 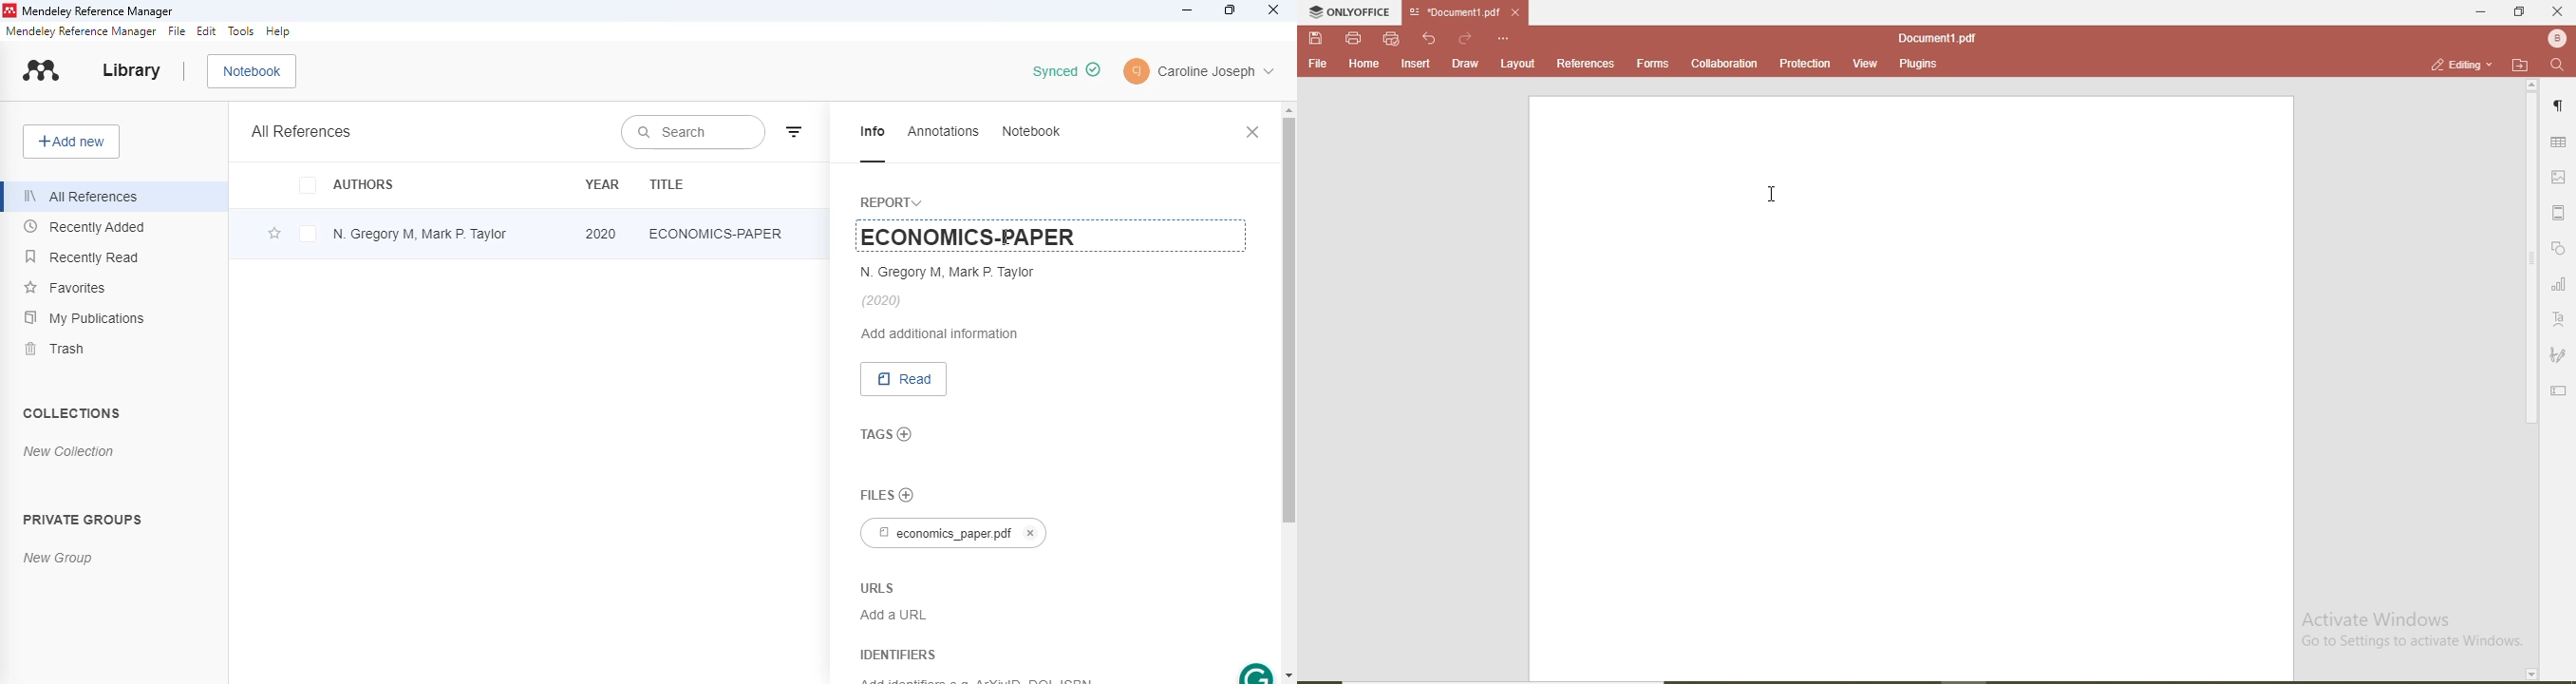 What do you see at coordinates (274, 235) in the screenshot?
I see `add this reference to favorites` at bounding box center [274, 235].